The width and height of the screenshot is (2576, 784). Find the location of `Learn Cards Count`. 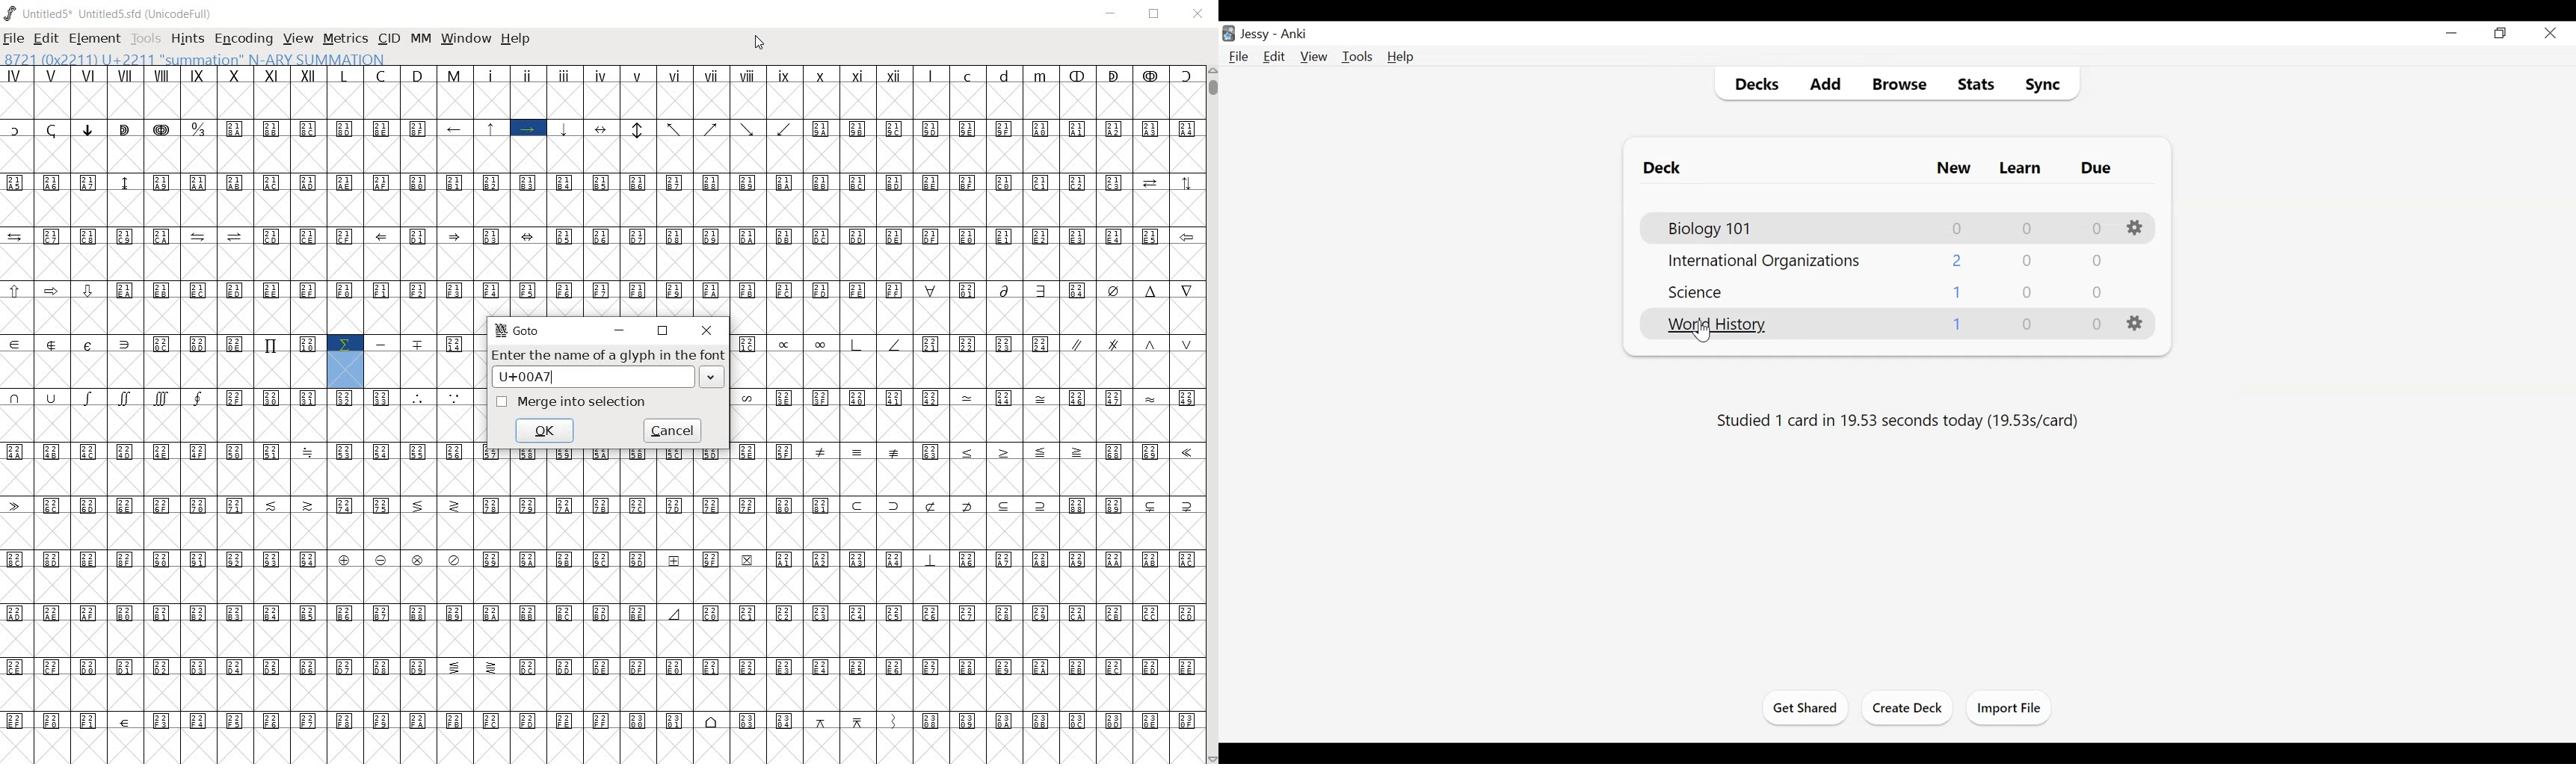

Learn Cards Count is located at coordinates (2026, 228).